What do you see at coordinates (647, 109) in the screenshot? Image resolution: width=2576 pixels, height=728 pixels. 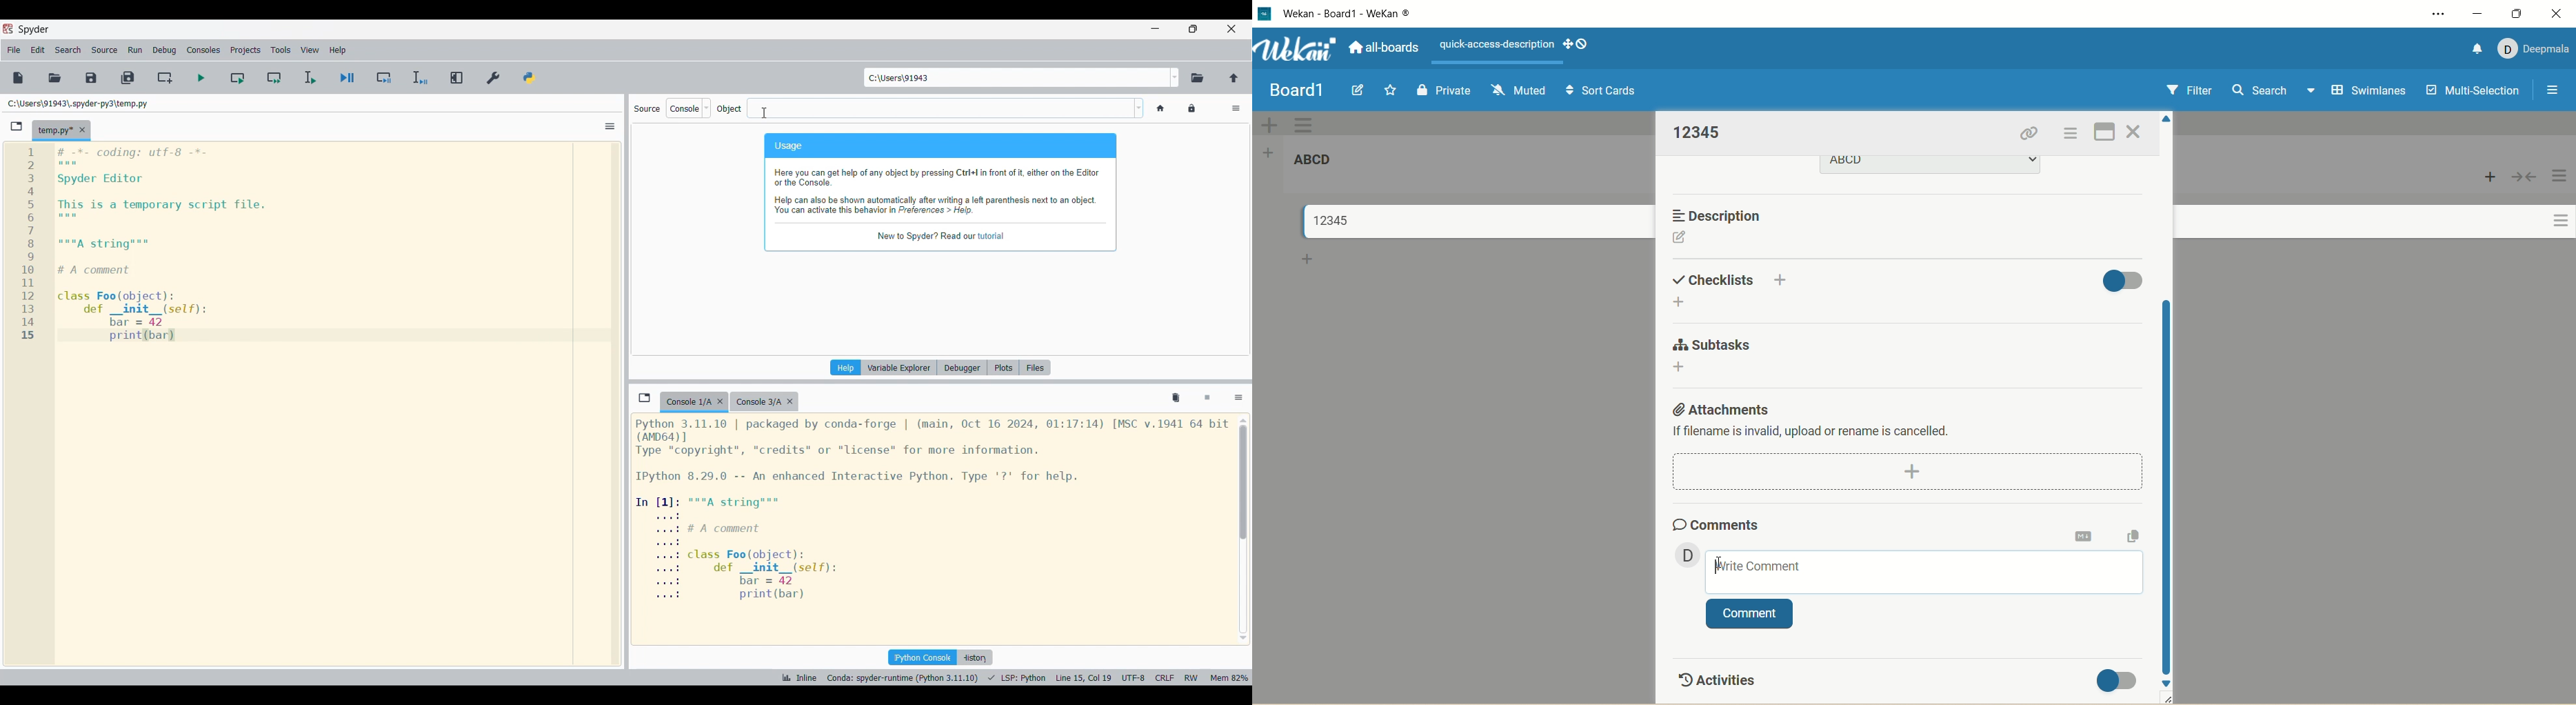 I see `Indicates source options` at bounding box center [647, 109].